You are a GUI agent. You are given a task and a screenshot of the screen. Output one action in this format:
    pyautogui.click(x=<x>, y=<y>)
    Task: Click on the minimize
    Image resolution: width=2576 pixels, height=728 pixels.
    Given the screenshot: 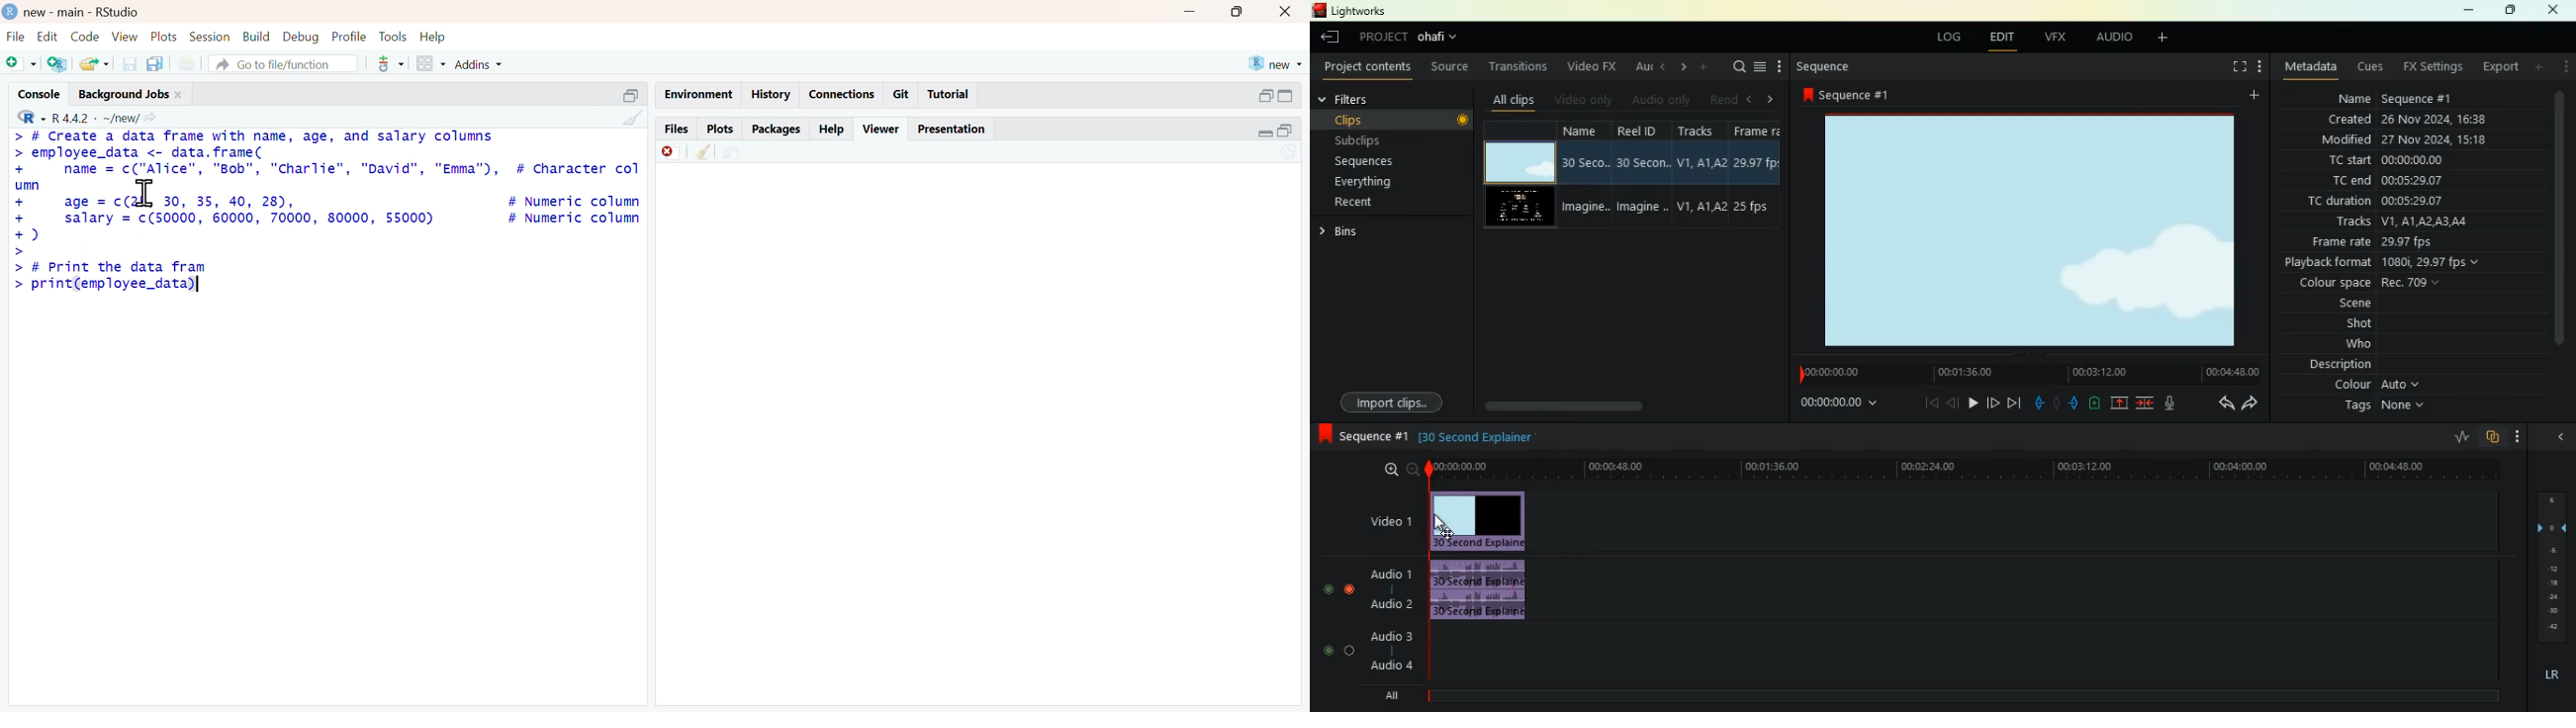 What is the action you would take?
    pyautogui.click(x=1197, y=14)
    